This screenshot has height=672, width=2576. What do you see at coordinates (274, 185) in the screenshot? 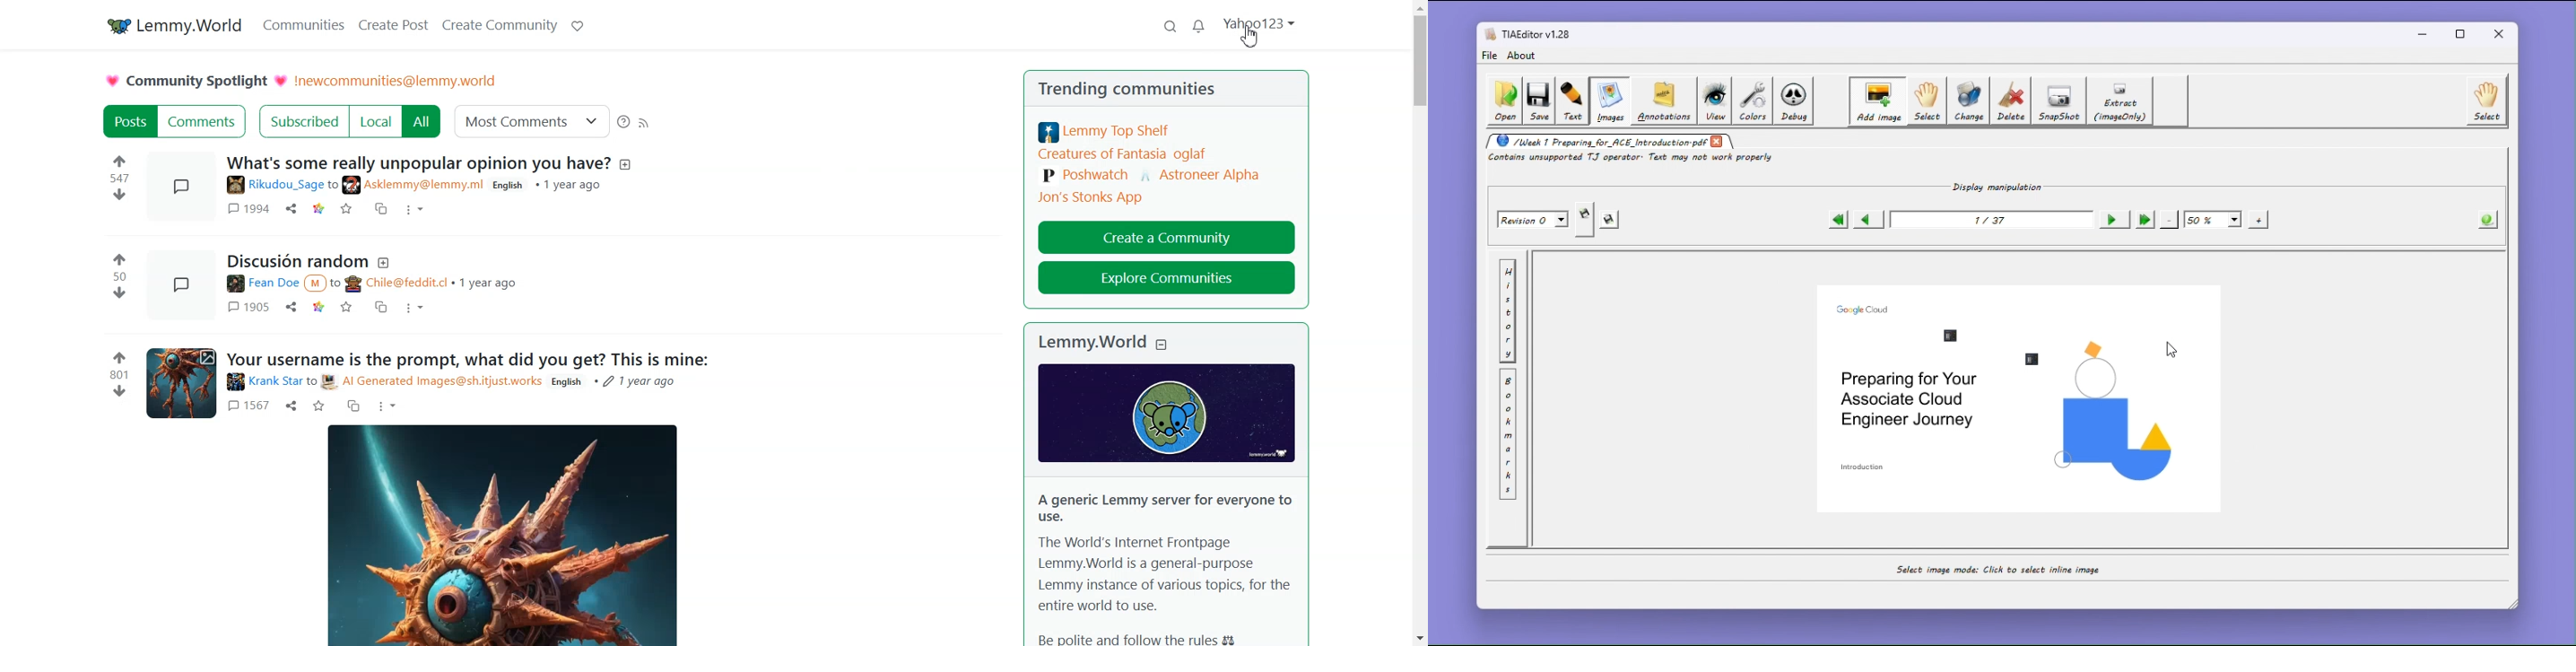
I see `Rikudou sage` at bounding box center [274, 185].